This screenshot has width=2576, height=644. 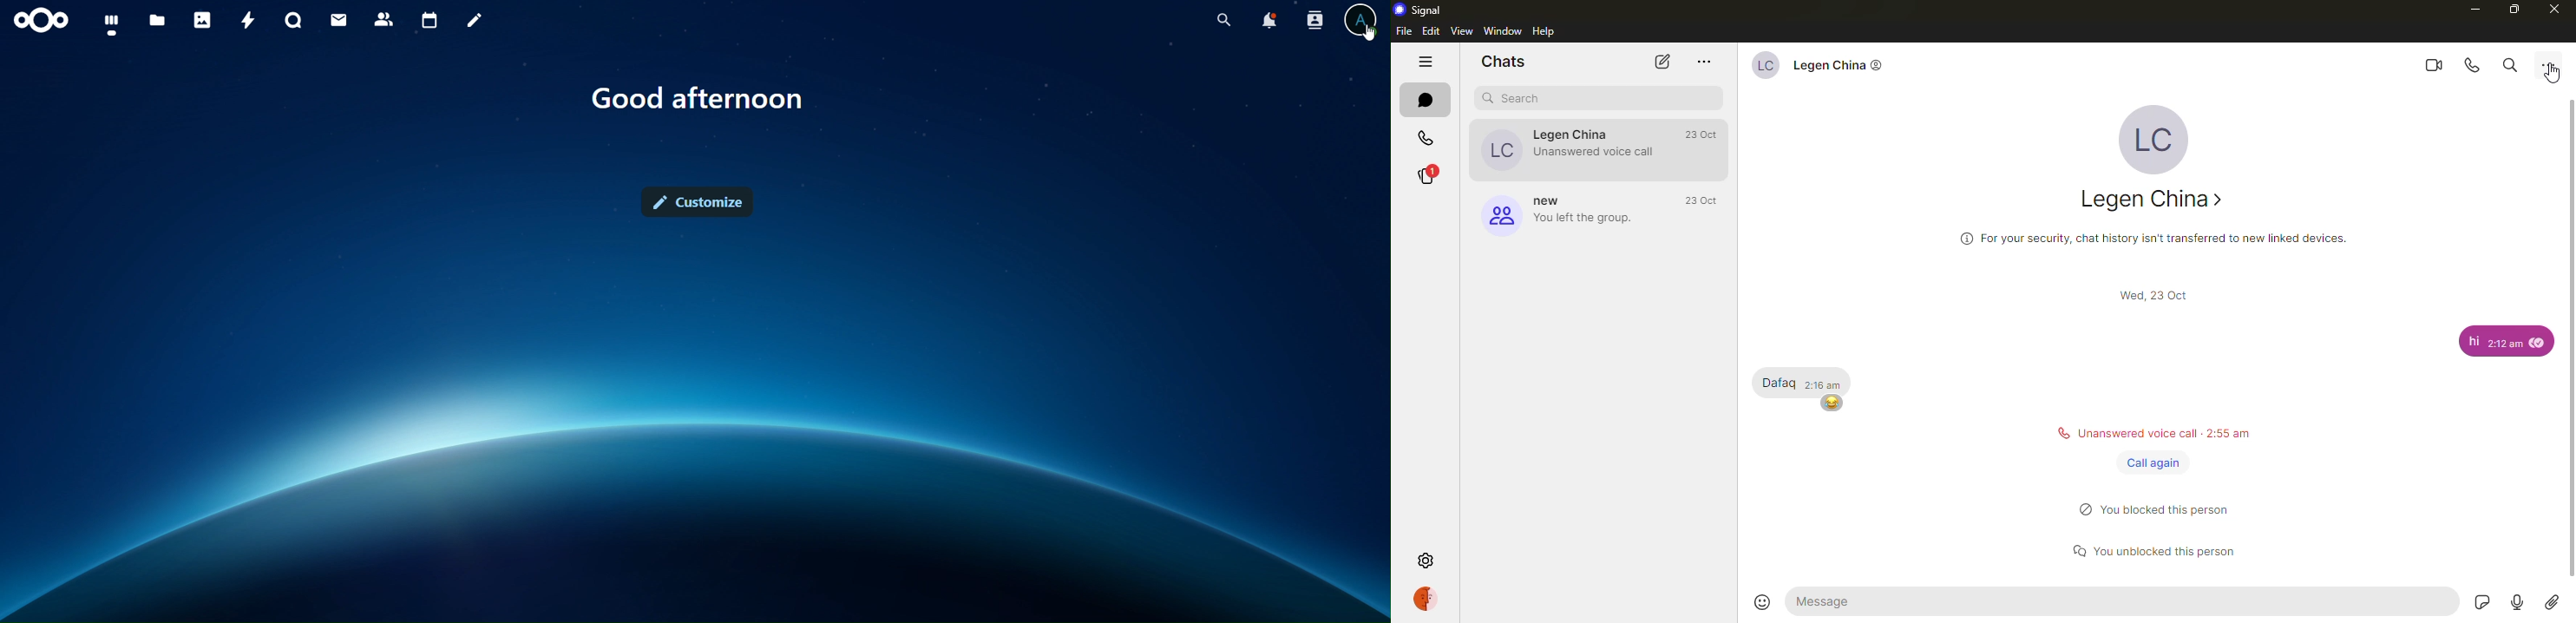 I want to click on edit, so click(x=1431, y=29).